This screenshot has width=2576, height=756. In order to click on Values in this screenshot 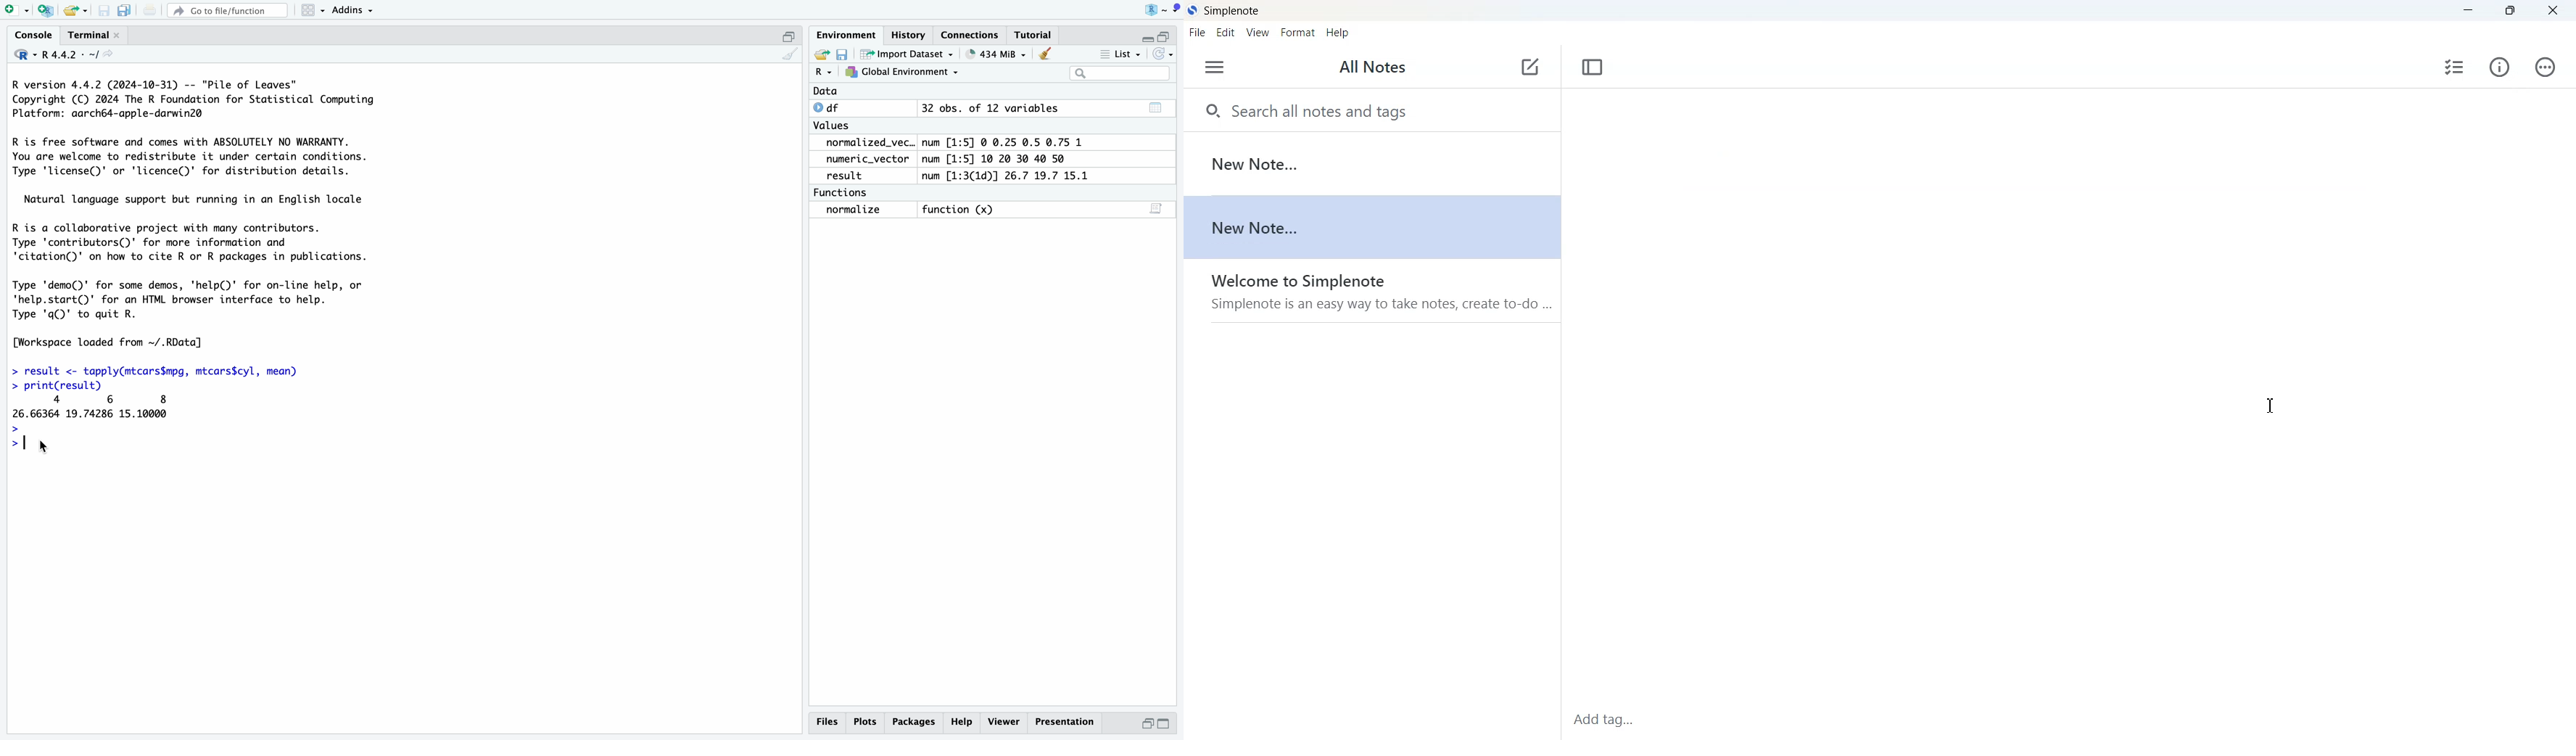, I will do `click(831, 126)`.